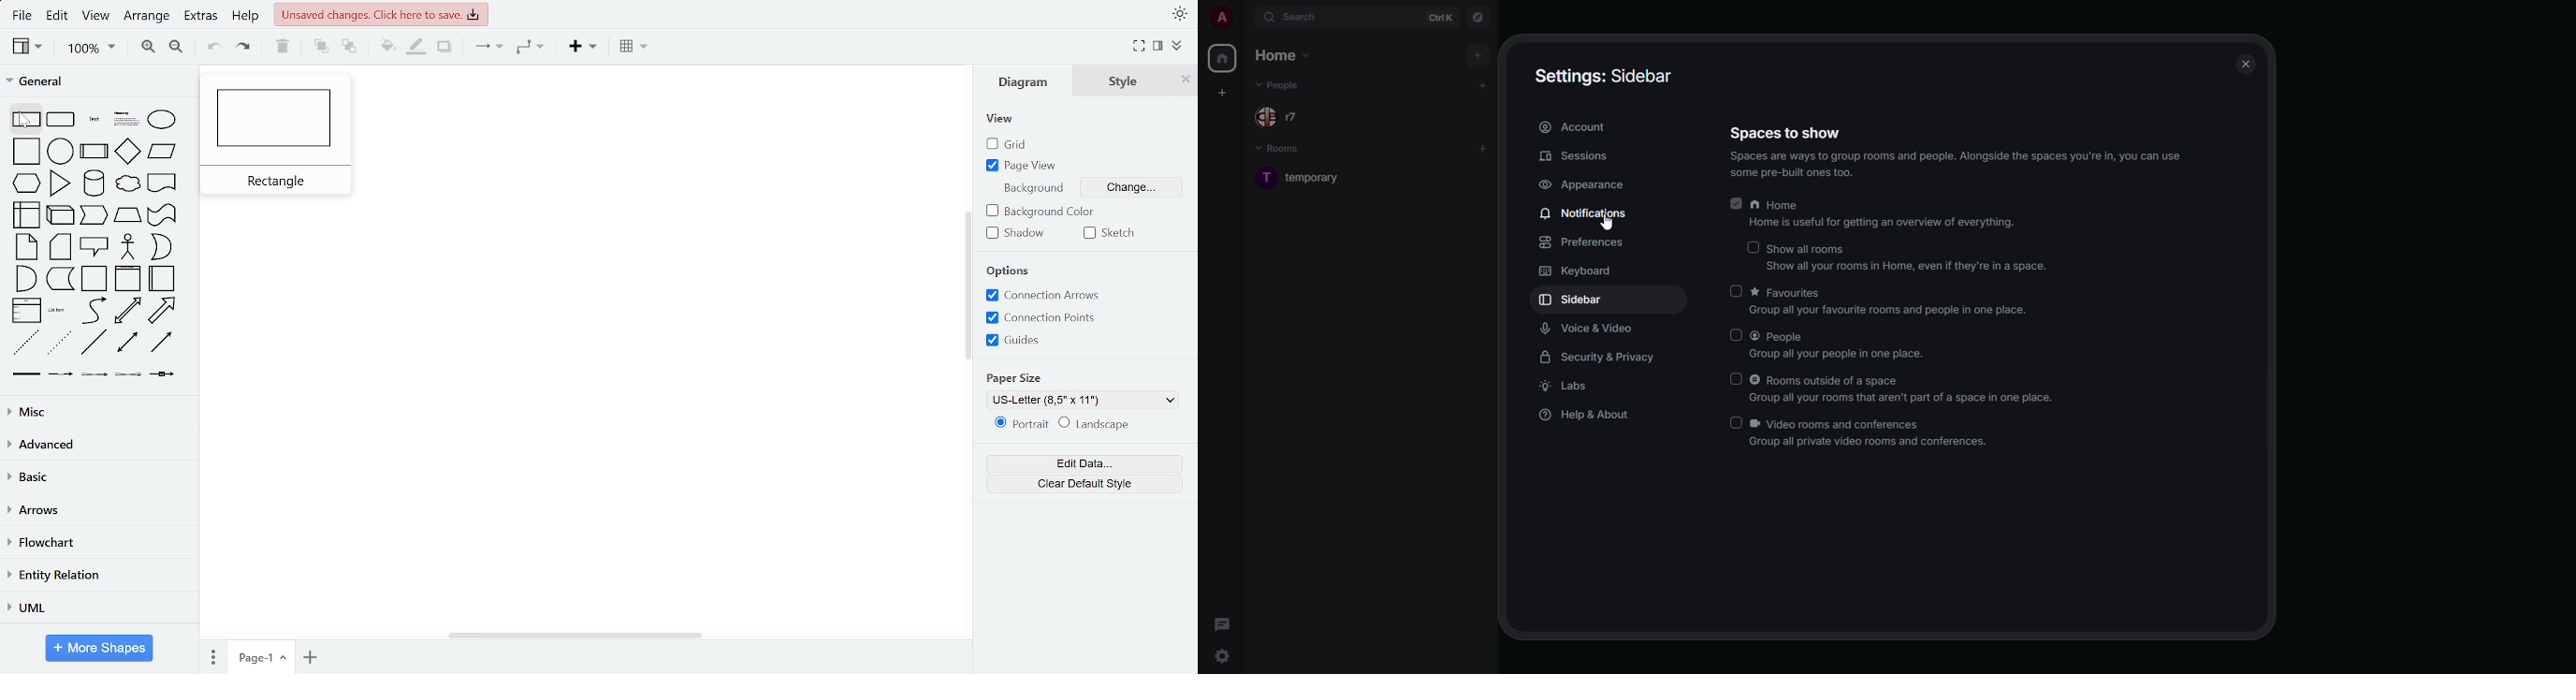 The width and height of the screenshot is (2576, 700). I want to click on click to enable, so click(1752, 247).